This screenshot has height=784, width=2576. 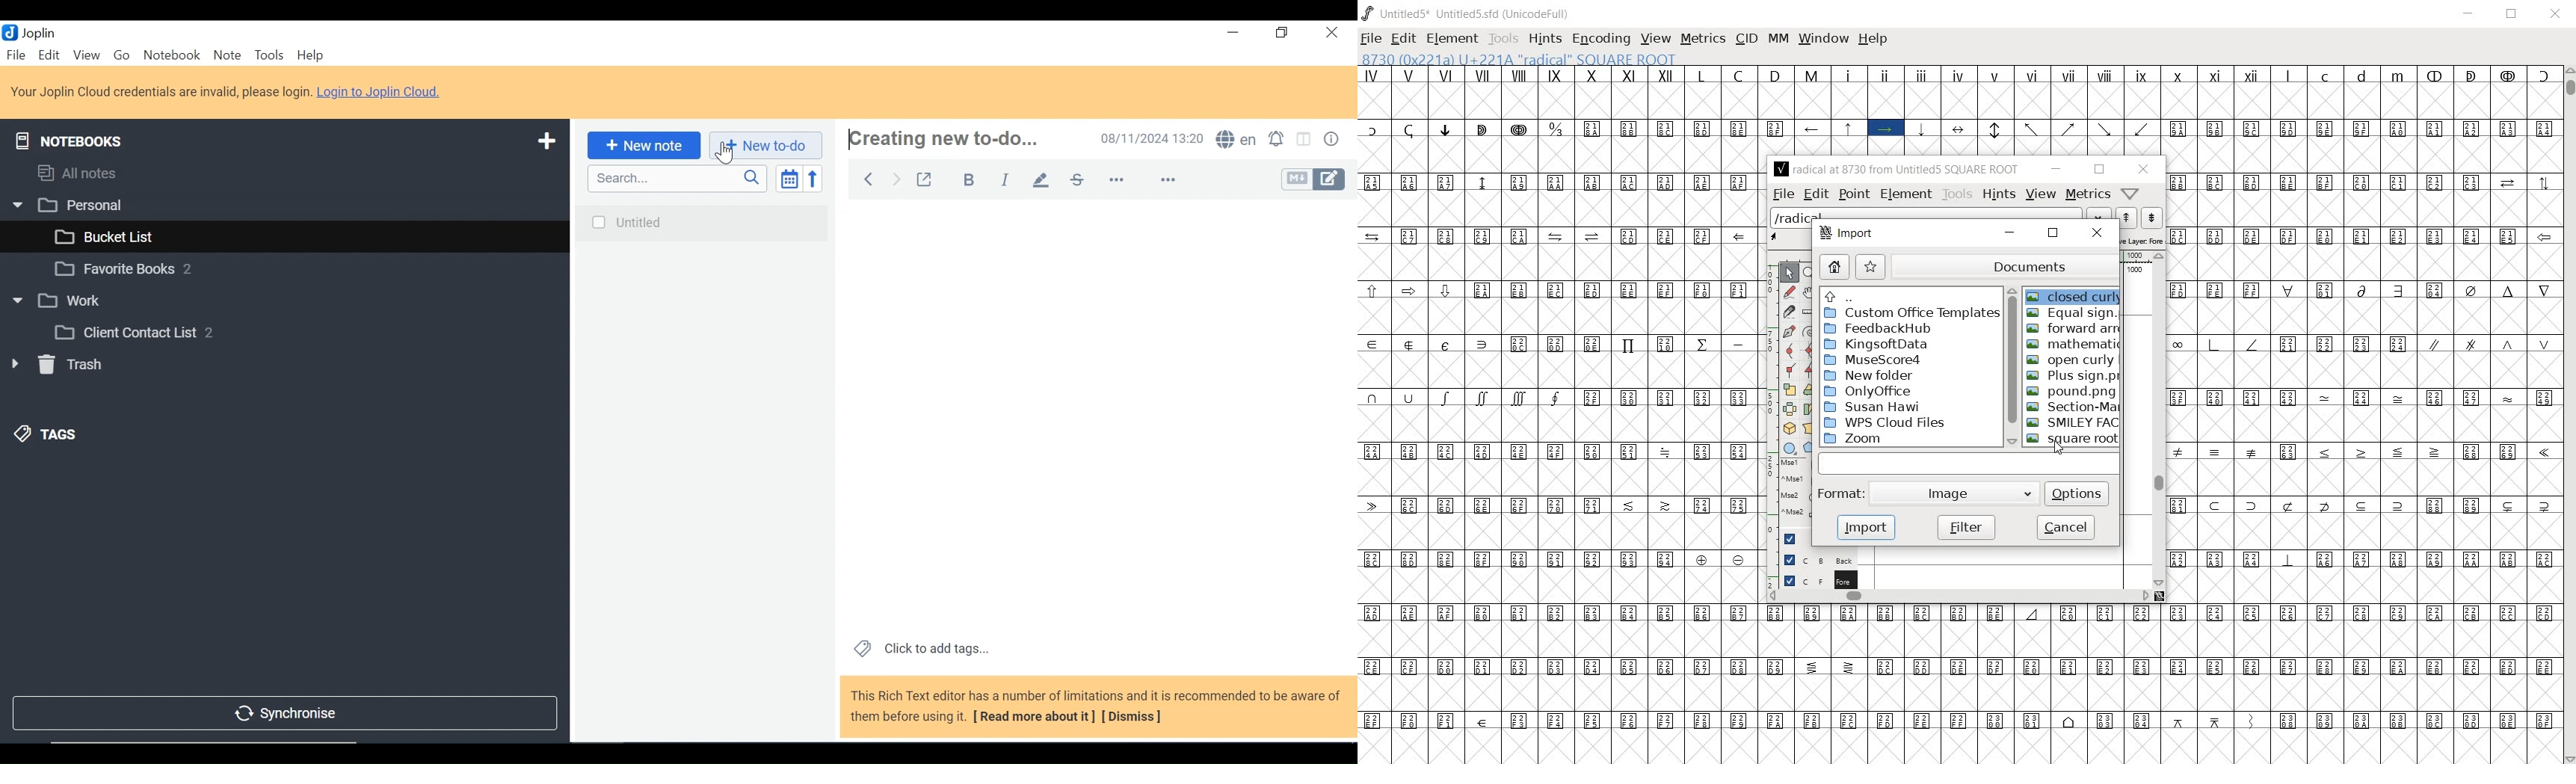 What do you see at coordinates (227, 56) in the screenshot?
I see `Note` at bounding box center [227, 56].